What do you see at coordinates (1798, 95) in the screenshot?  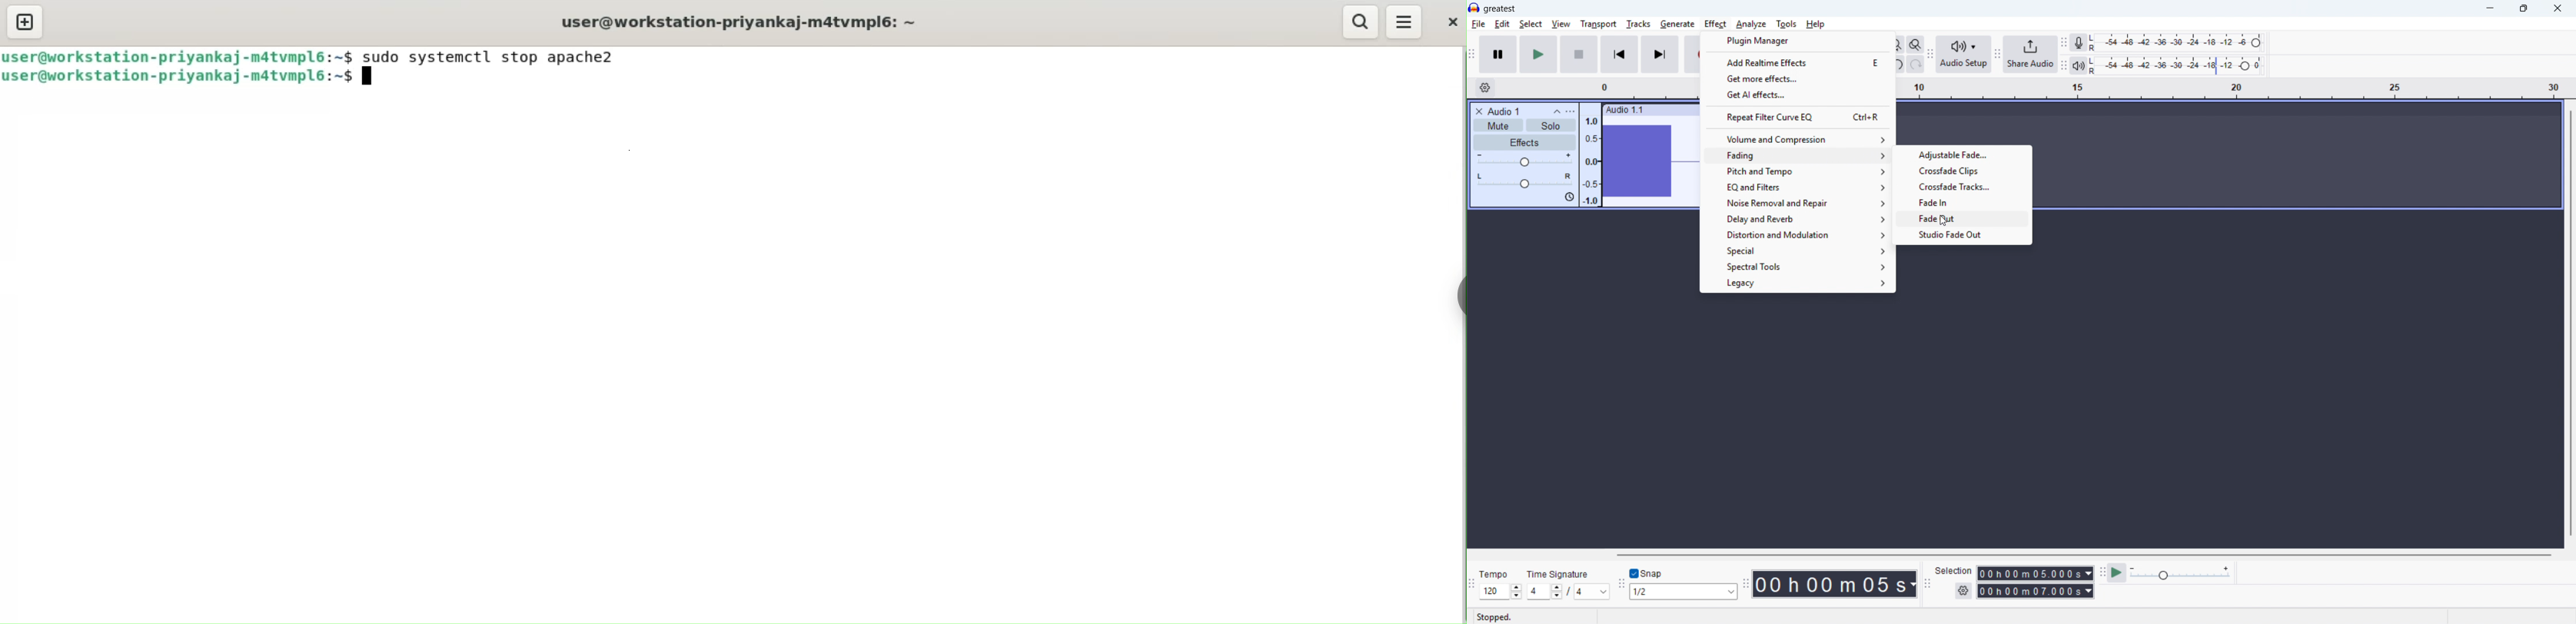 I see `Get AI effects ` at bounding box center [1798, 95].